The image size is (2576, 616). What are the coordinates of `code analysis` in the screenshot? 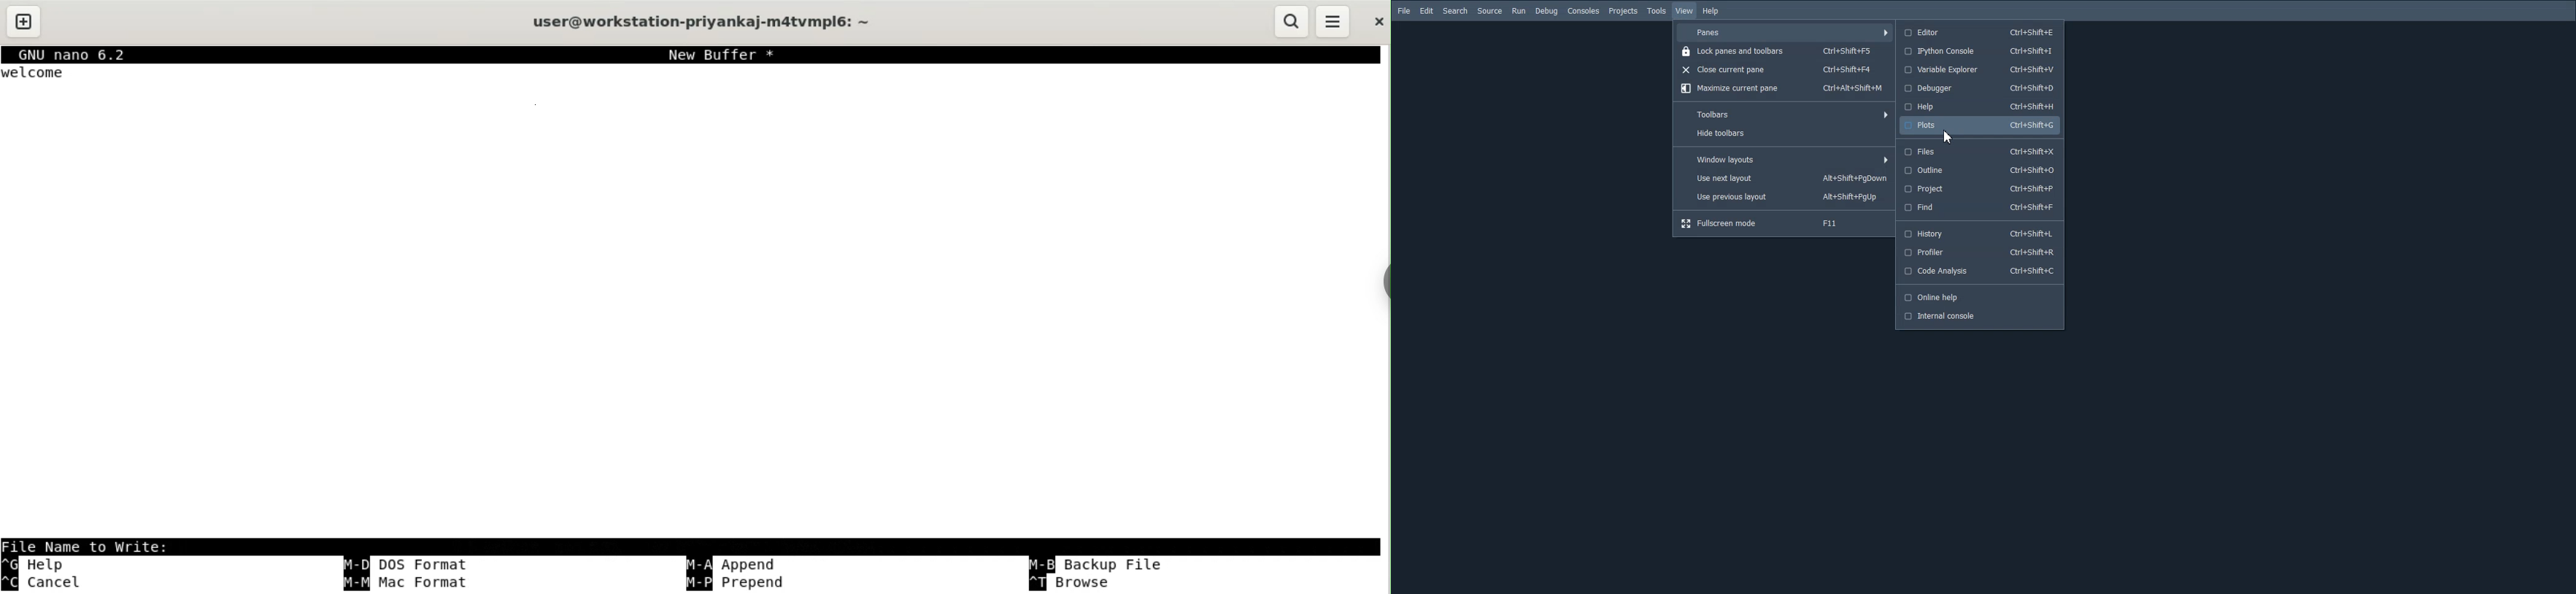 It's located at (1980, 272).